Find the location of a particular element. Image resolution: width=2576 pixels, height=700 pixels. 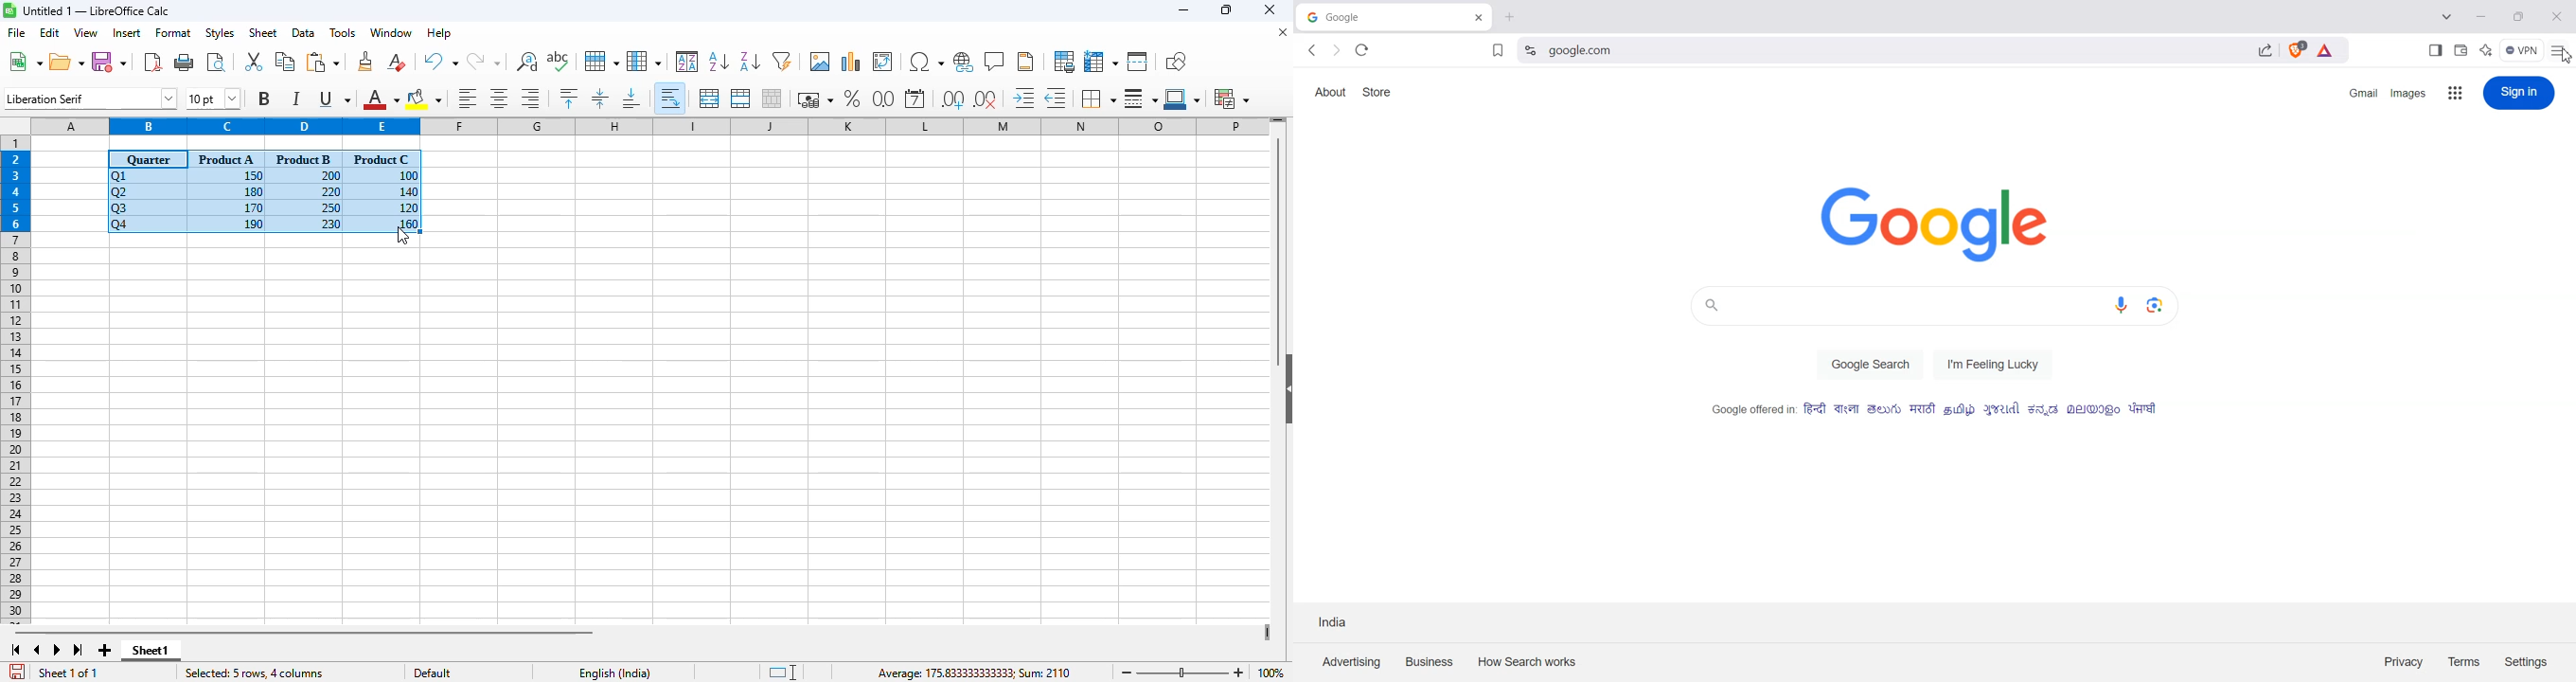

scroll to first sheet is located at coordinates (15, 650).